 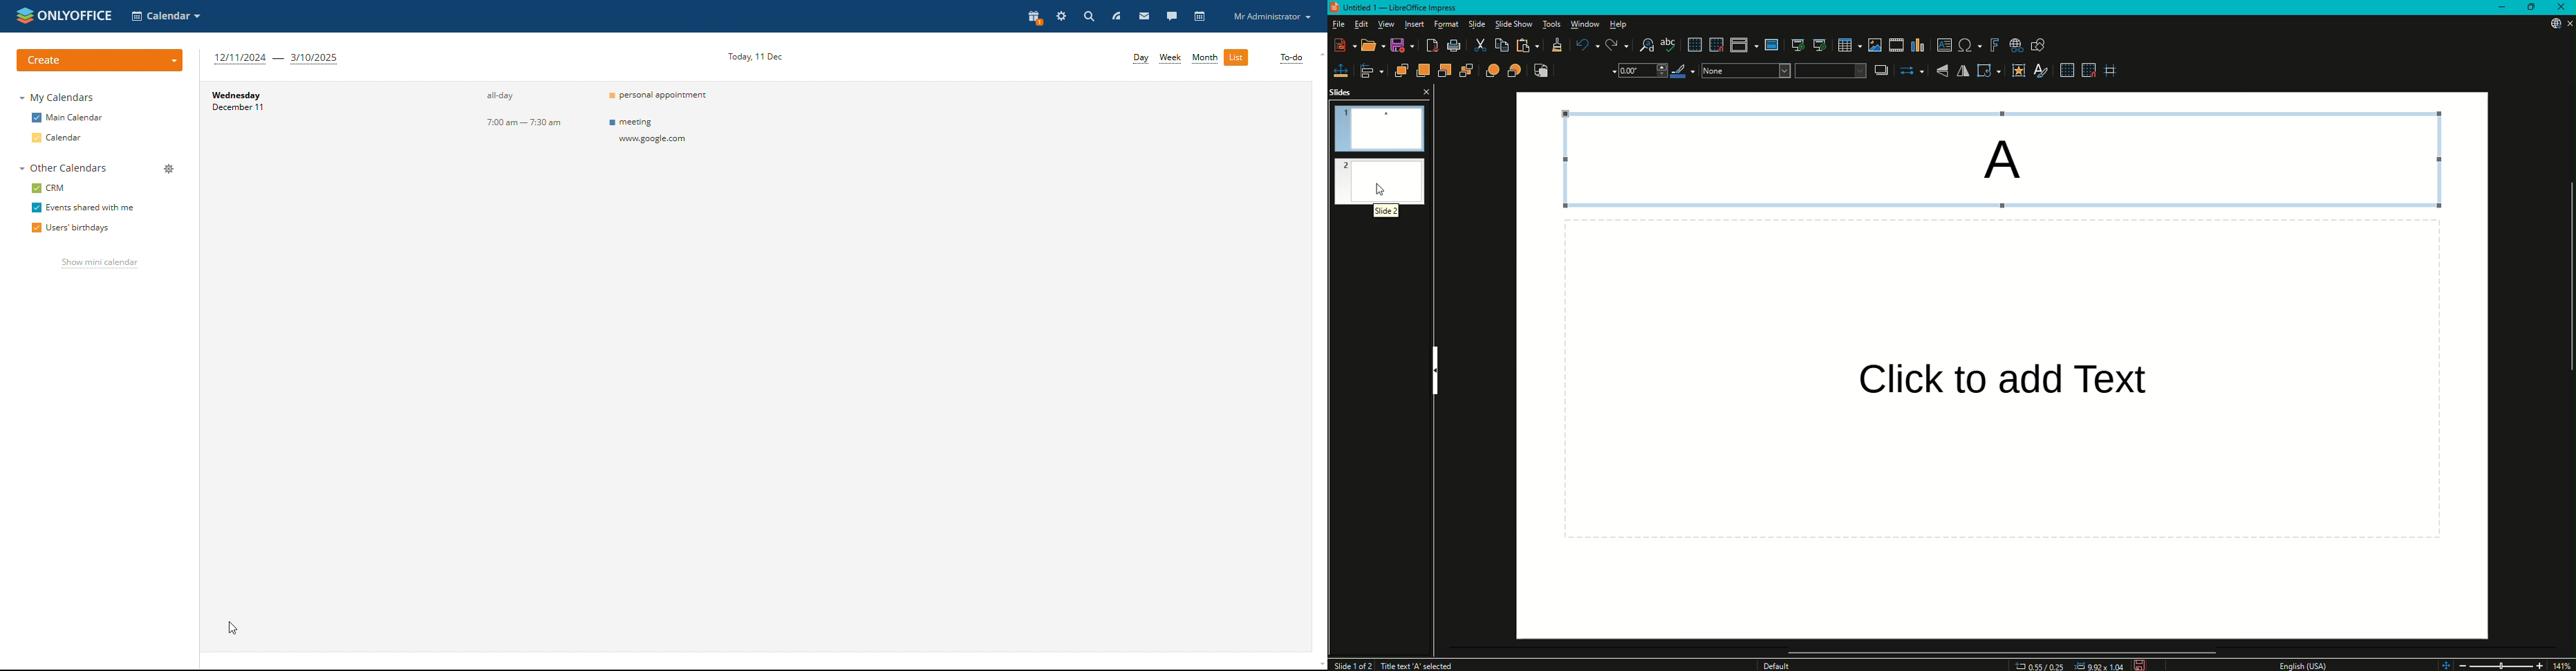 I want to click on Hide, so click(x=1437, y=365).